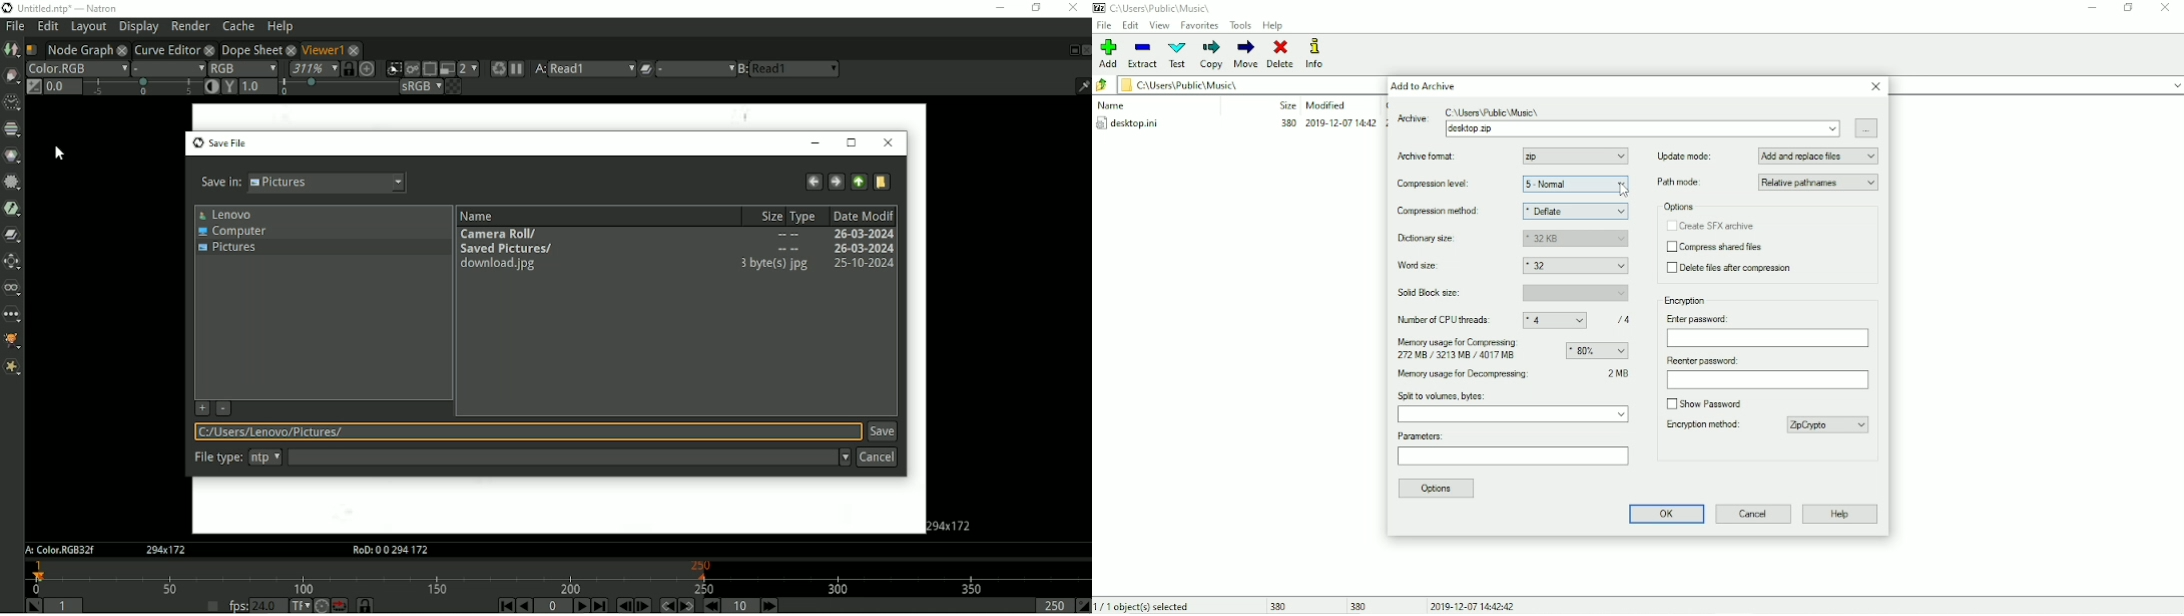  I want to click on Cursor, so click(1625, 190).